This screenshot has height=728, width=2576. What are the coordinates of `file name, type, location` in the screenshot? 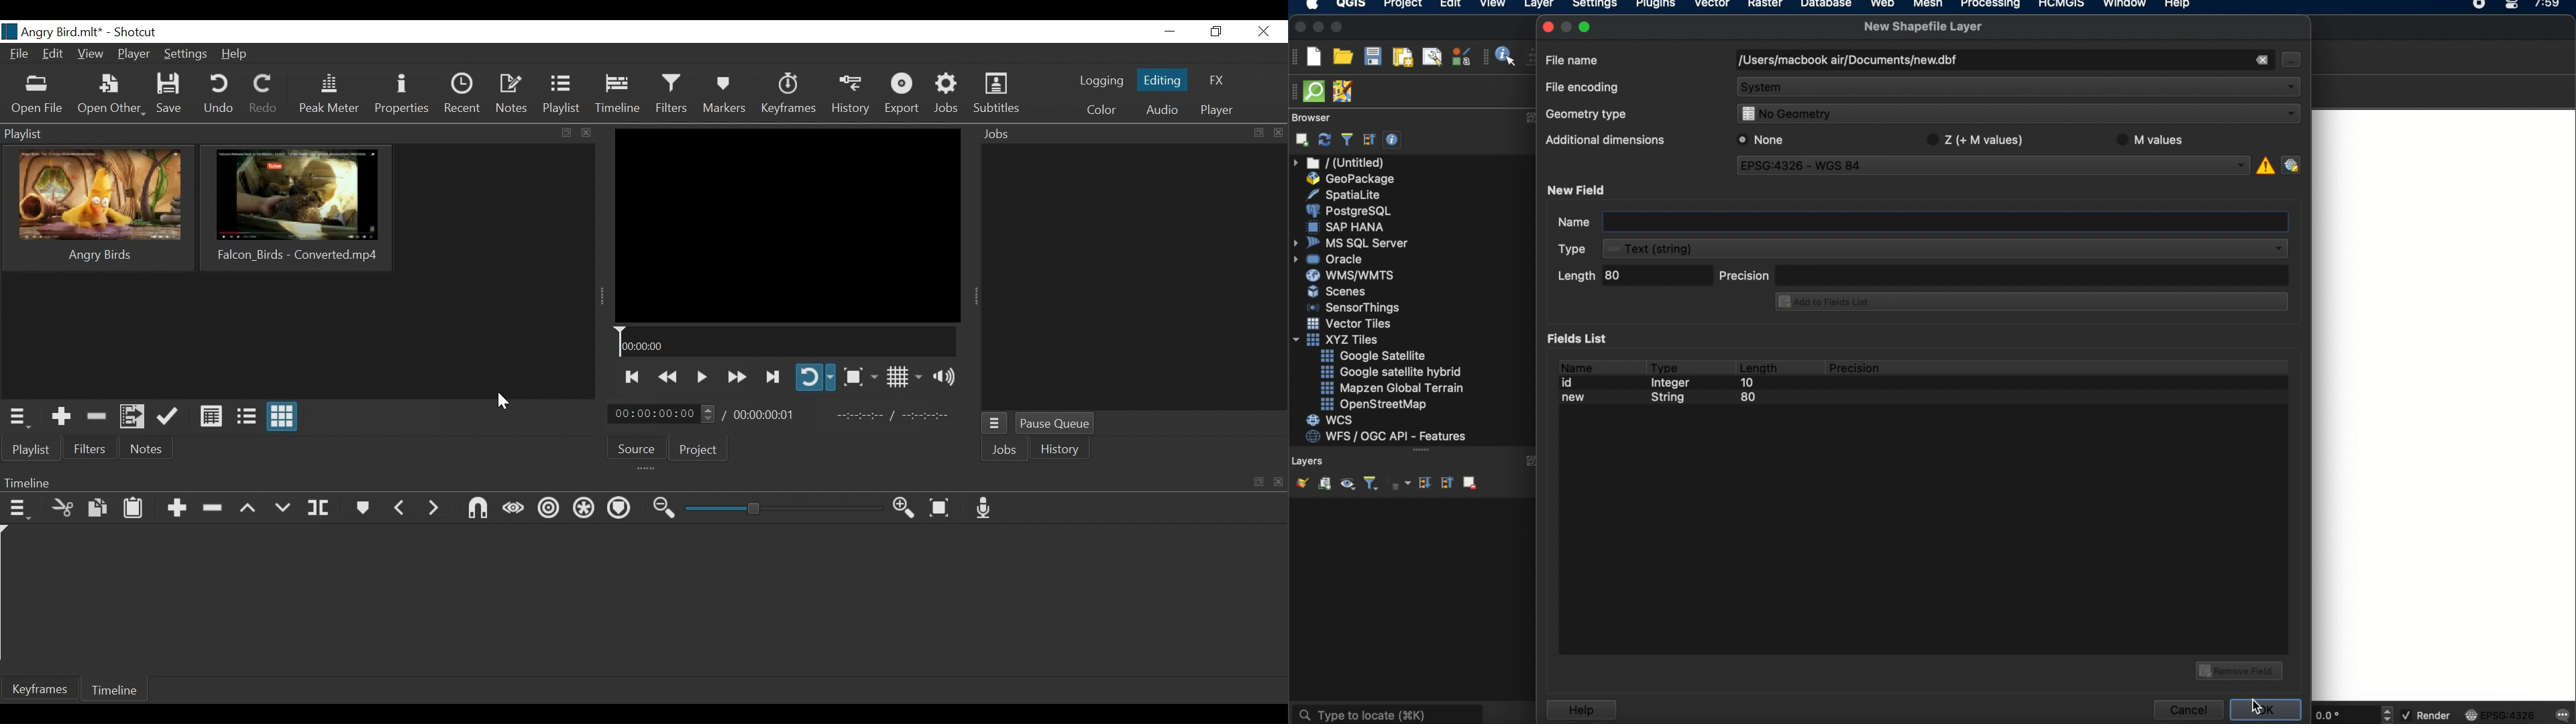 It's located at (1847, 61).